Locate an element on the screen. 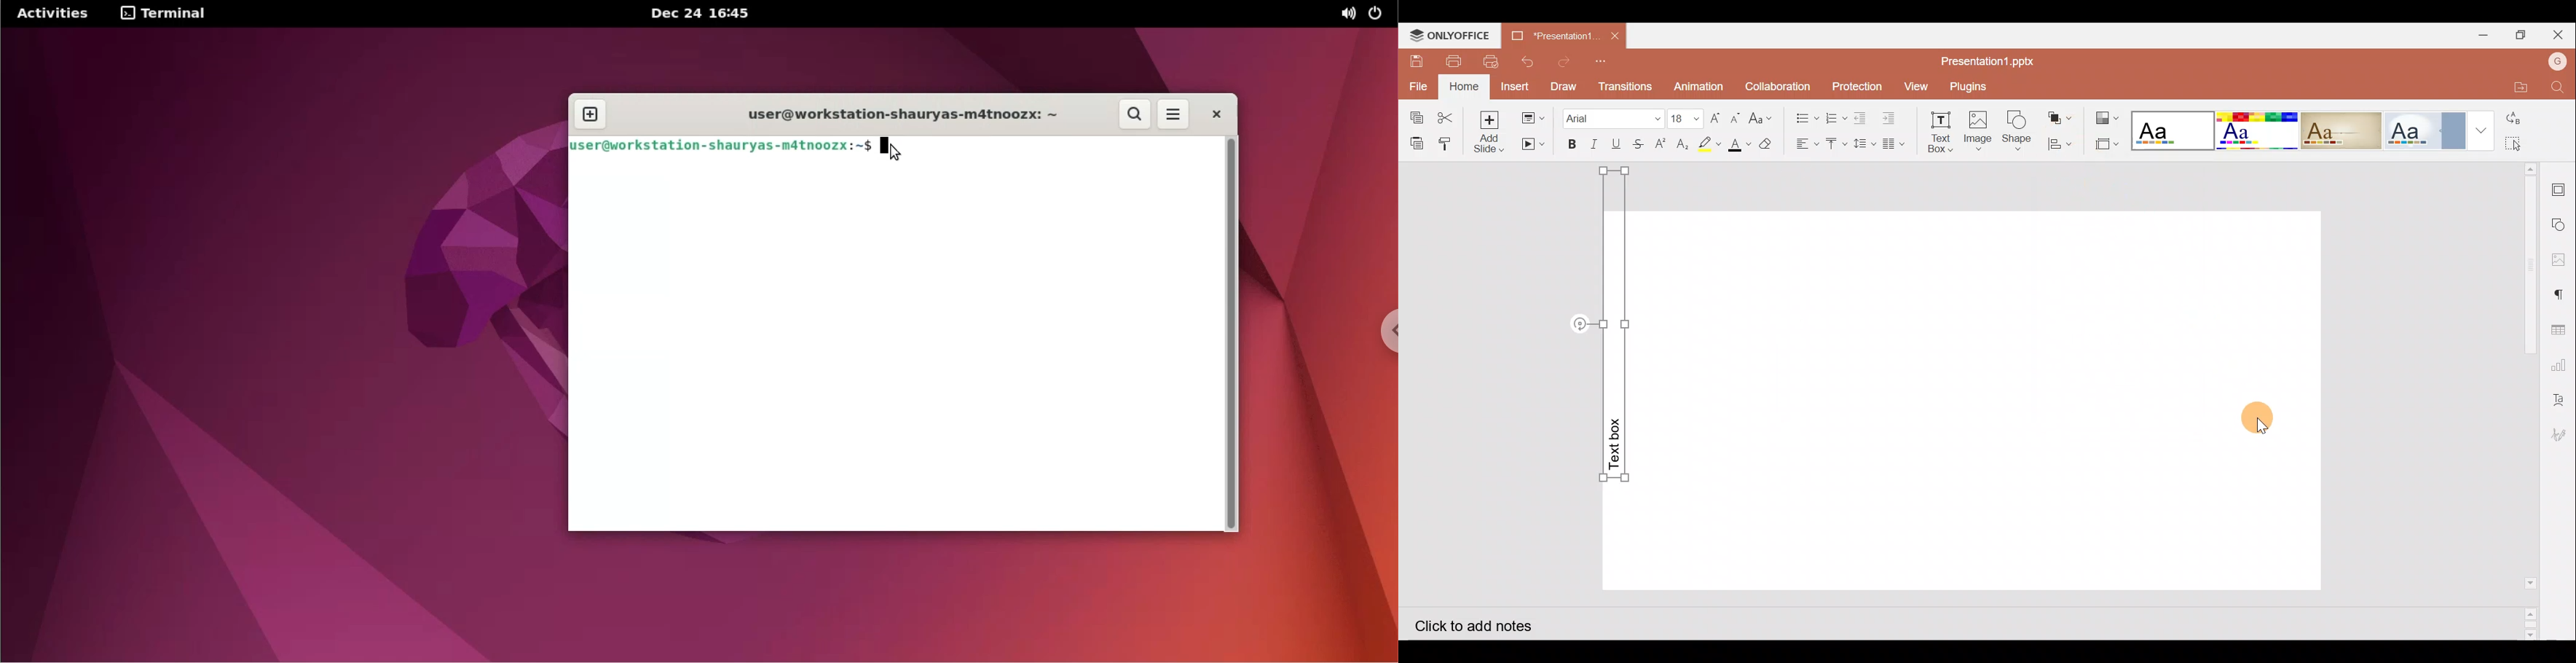 Image resolution: width=2576 pixels, height=672 pixels. Change color theme is located at coordinates (2107, 117).